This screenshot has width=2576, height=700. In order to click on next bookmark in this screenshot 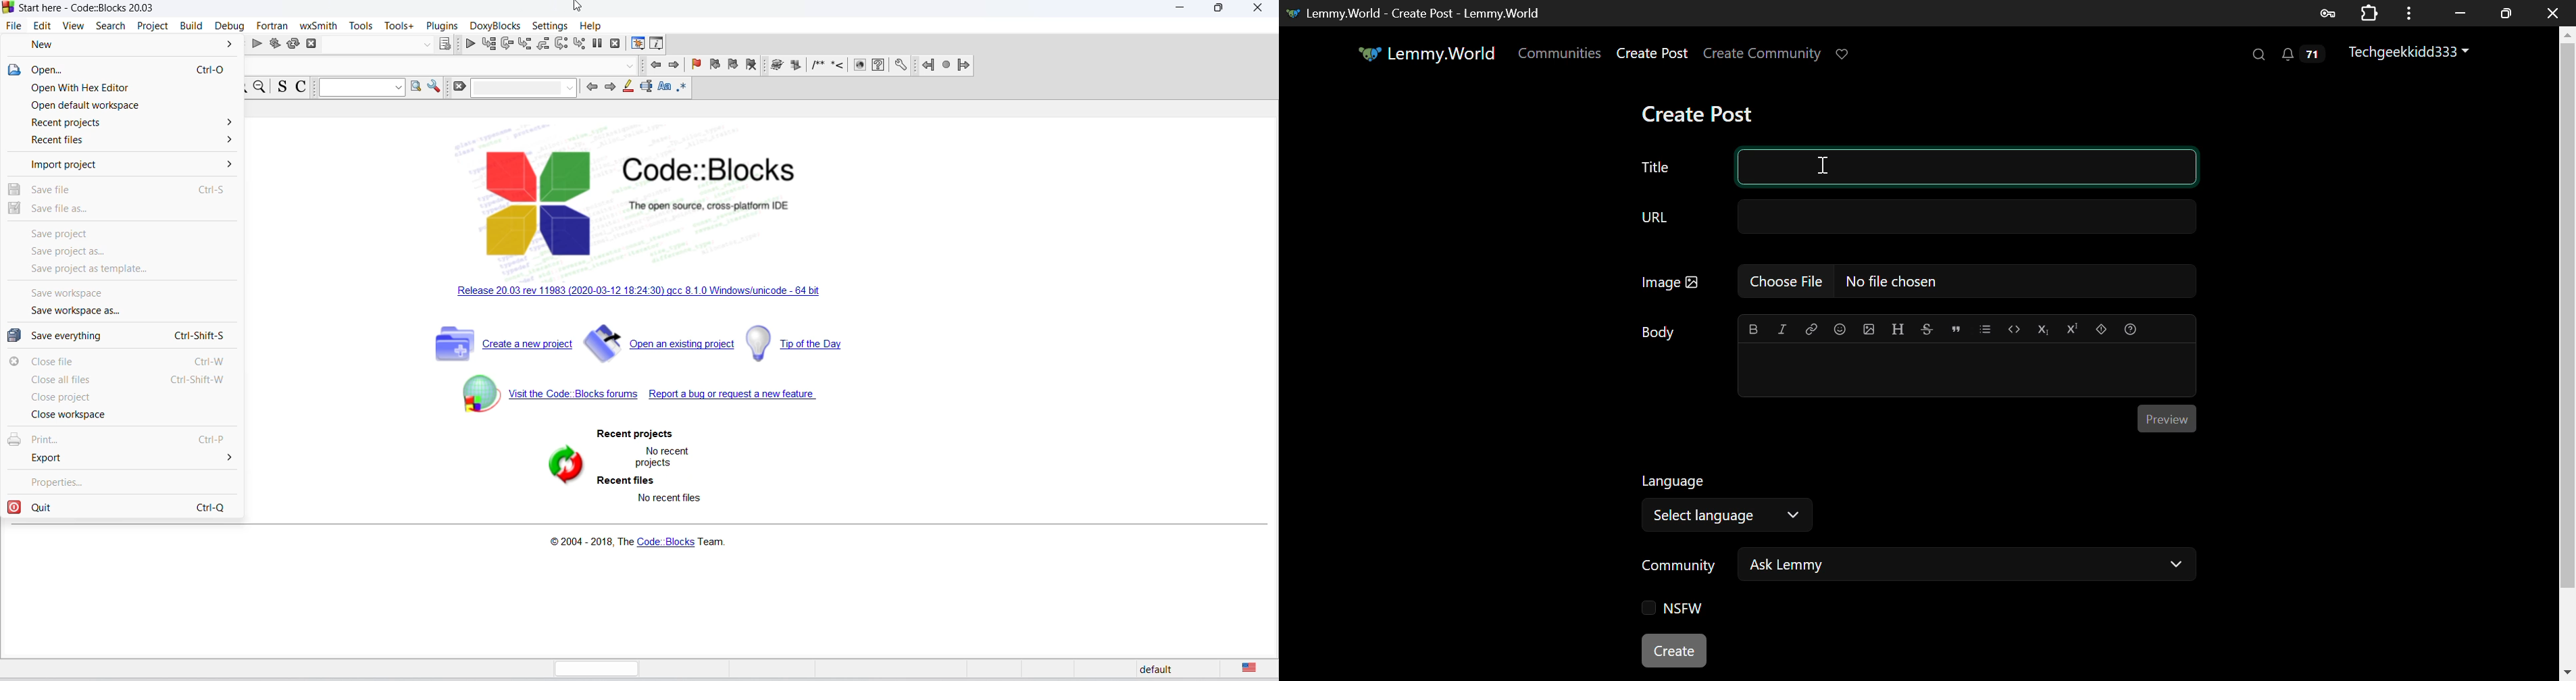, I will do `click(734, 66)`.